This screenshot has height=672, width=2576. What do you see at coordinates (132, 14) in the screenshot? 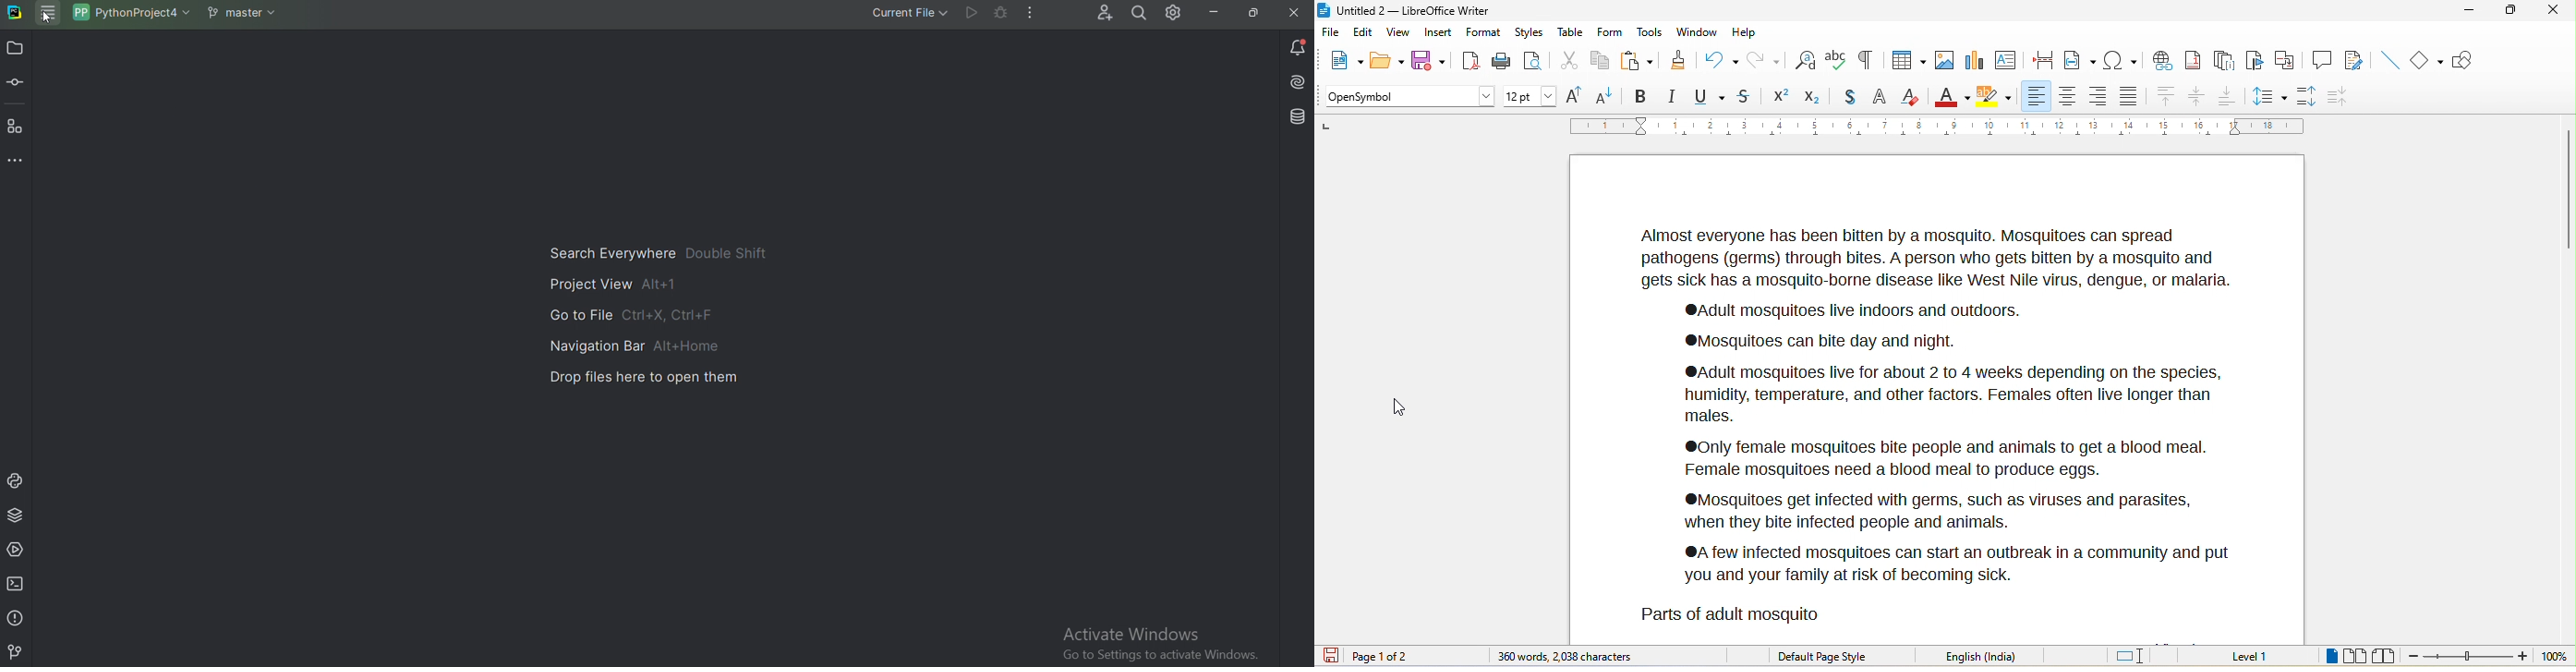
I see `Project name` at bounding box center [132, 14].